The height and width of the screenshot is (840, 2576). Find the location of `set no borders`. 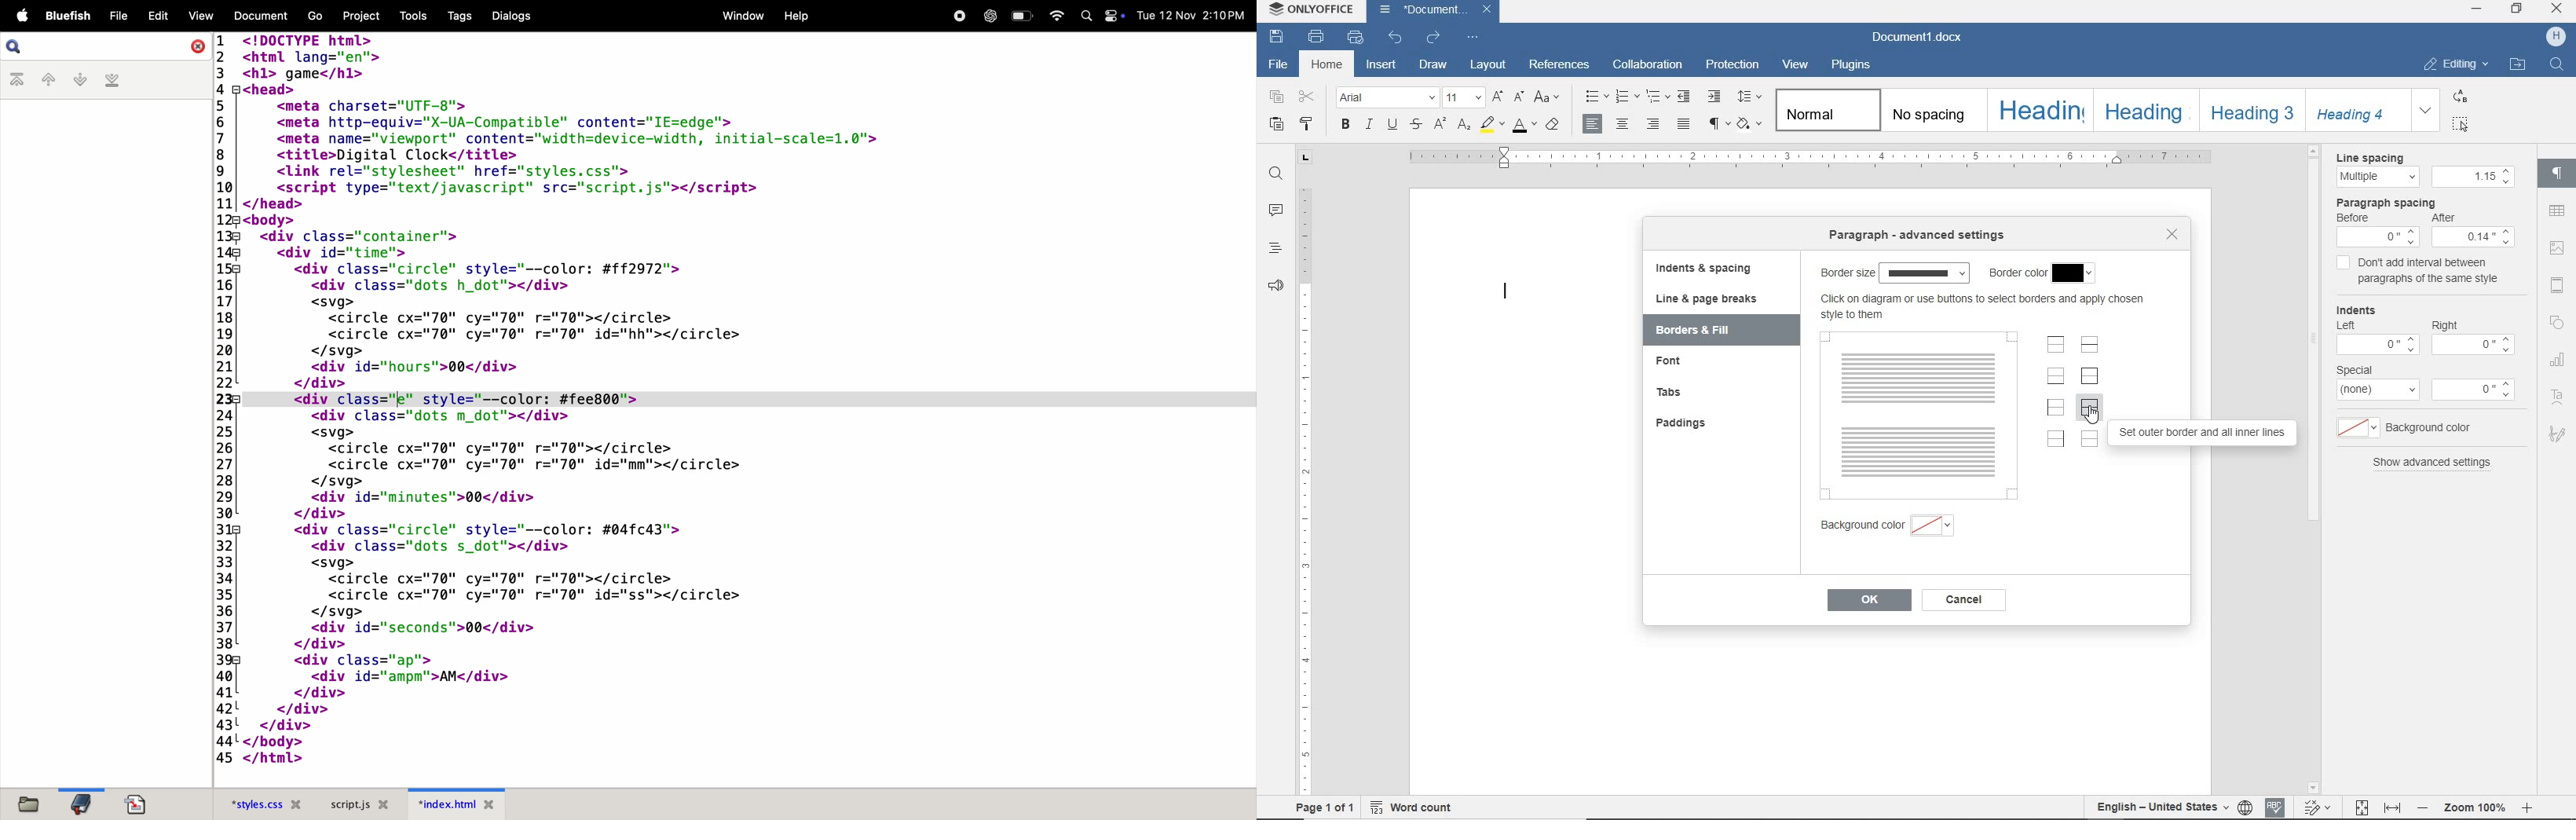

set no borders is located at coordinates (2091, 441).